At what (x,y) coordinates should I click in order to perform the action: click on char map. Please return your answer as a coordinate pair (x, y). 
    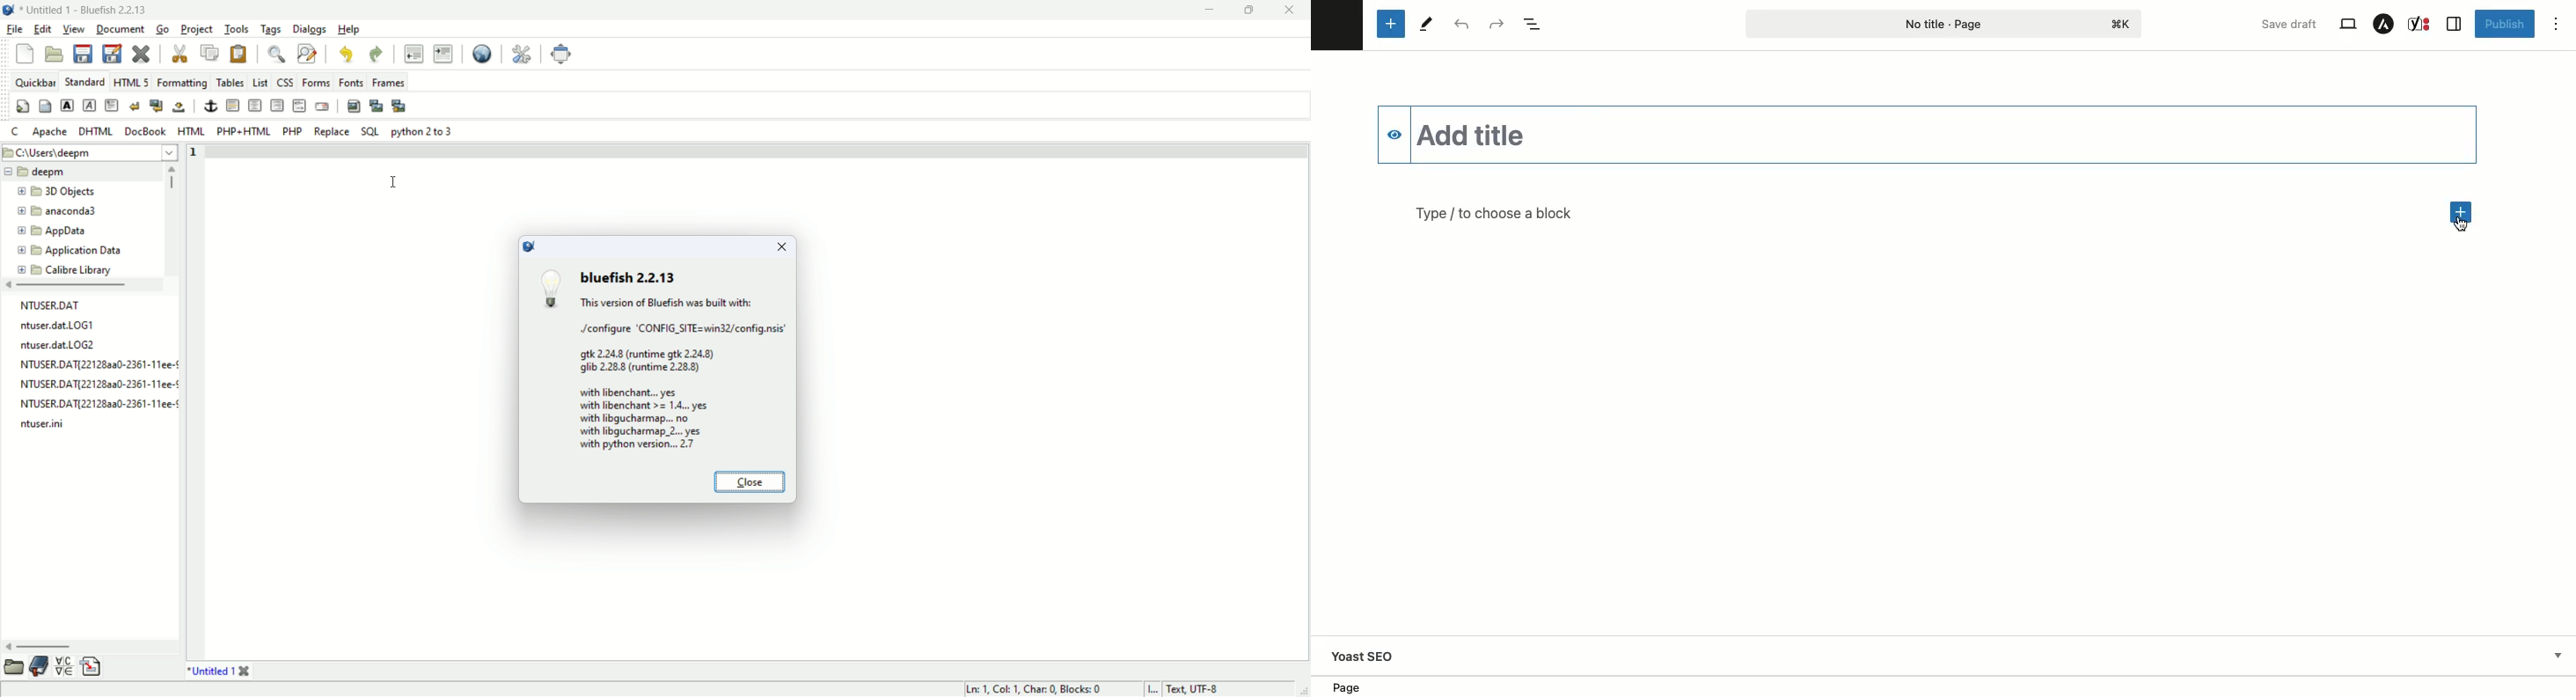
    Looking at the image, I should click on (64, 666).